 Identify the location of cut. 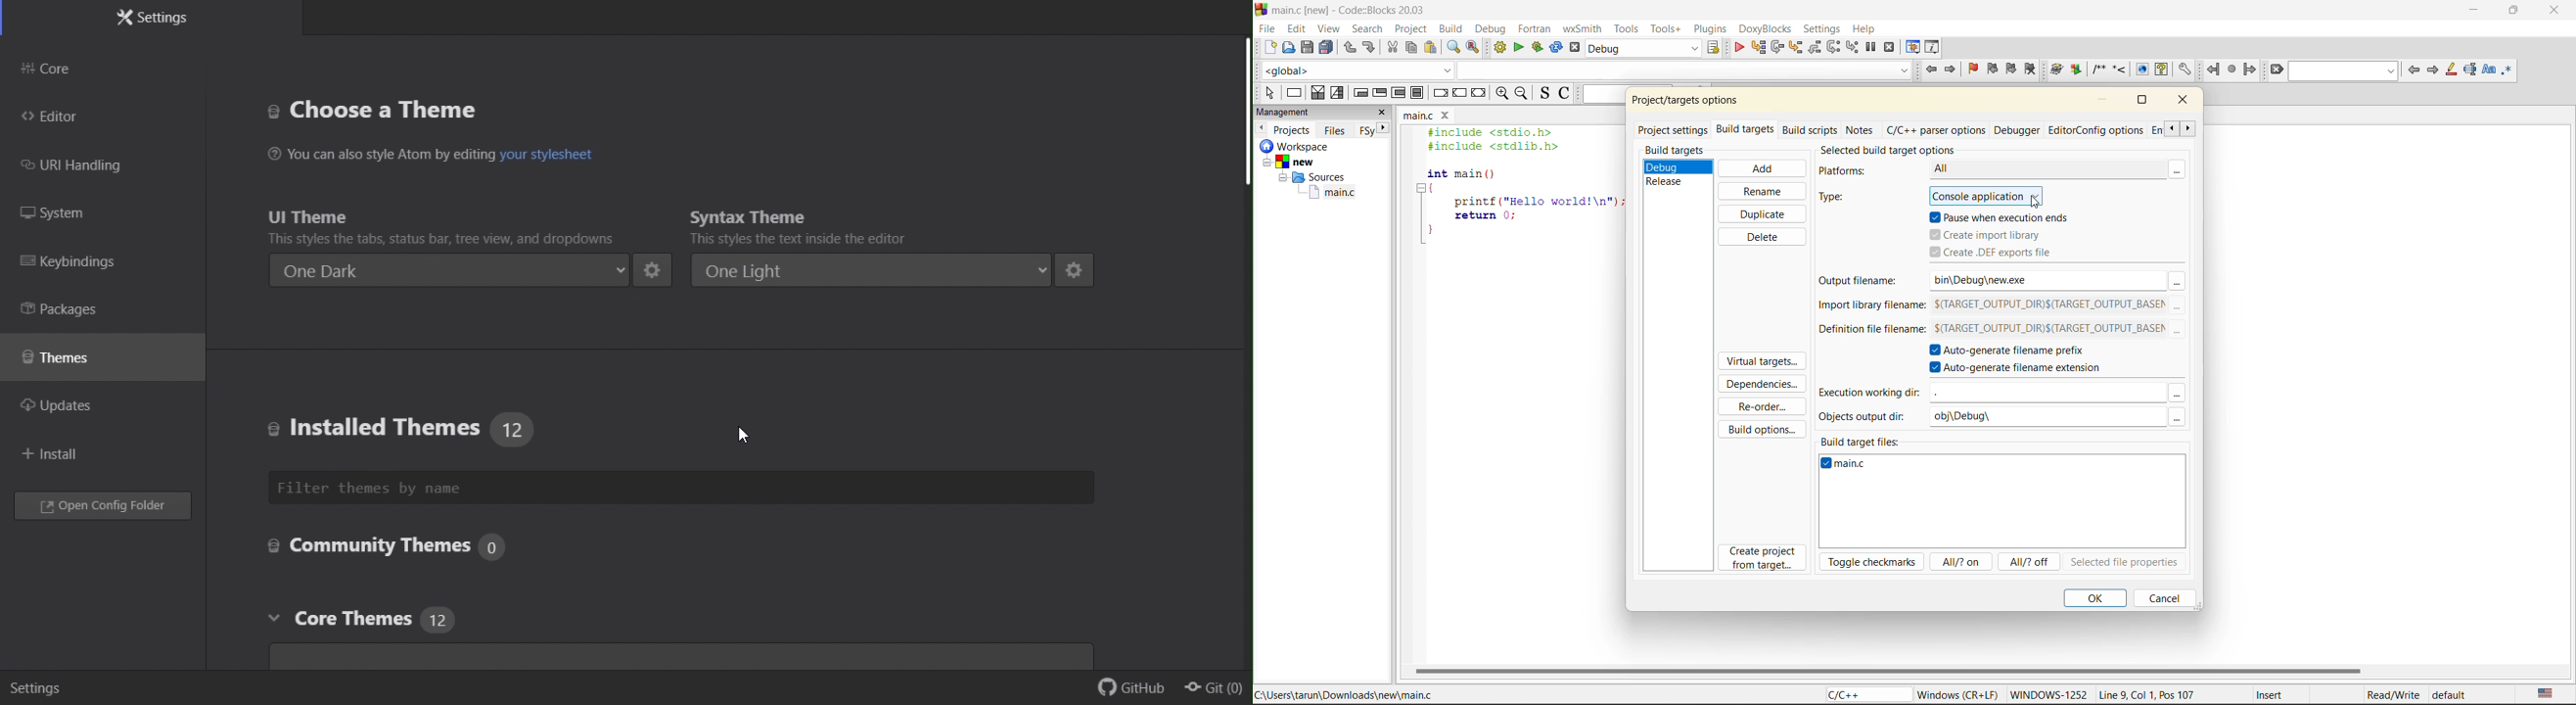
(1391, 48).